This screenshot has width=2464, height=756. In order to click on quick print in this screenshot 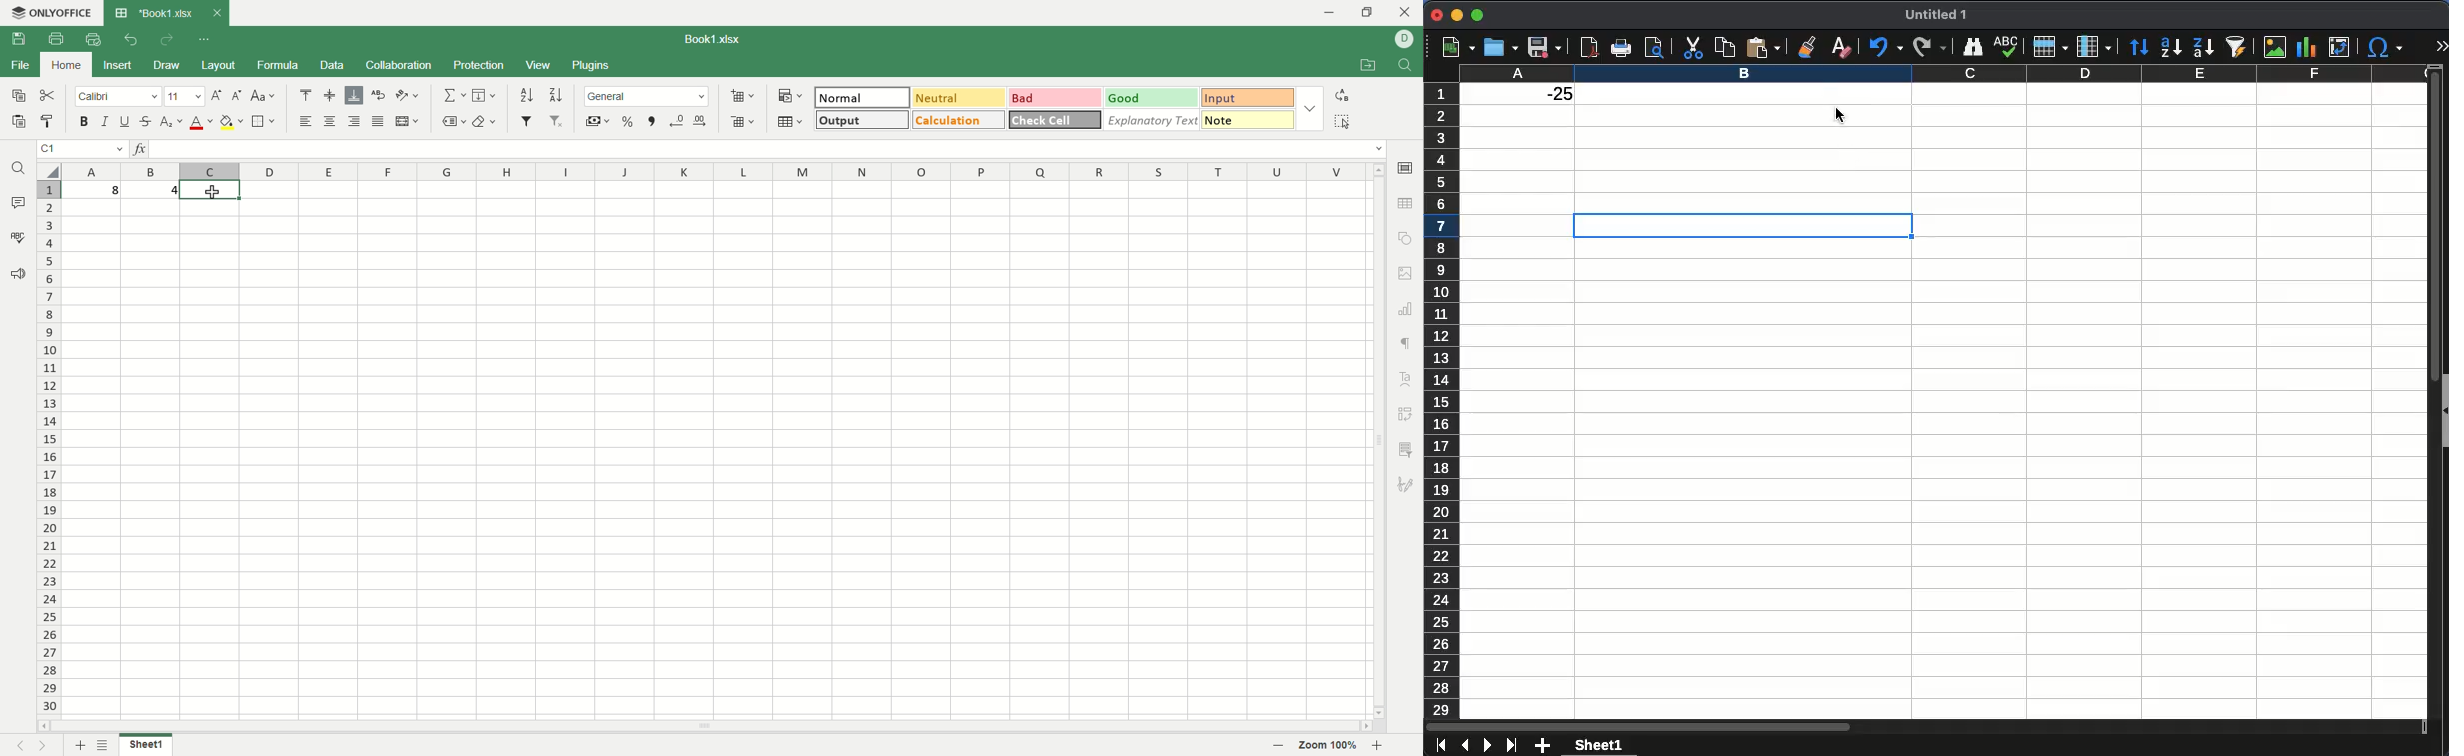, I will do `click(91, 39)`.